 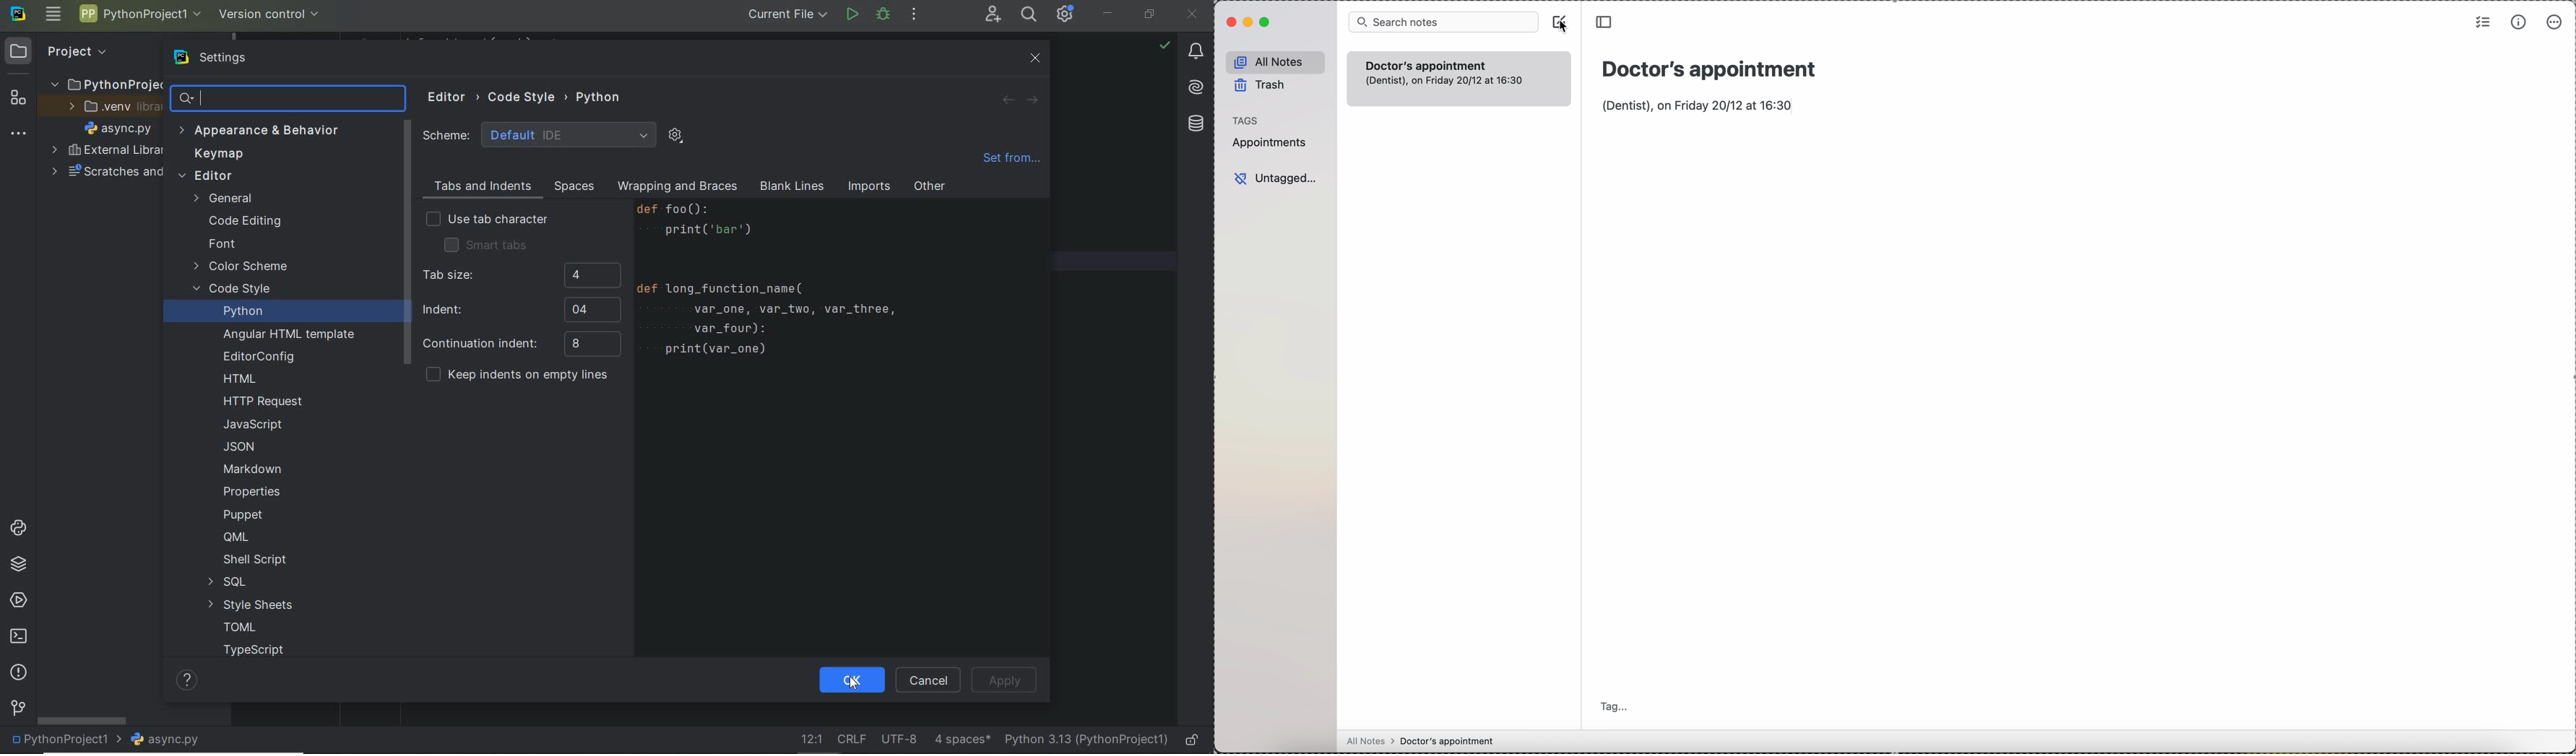 I want to click on wrapping and braces, so click(x=675, y=188).